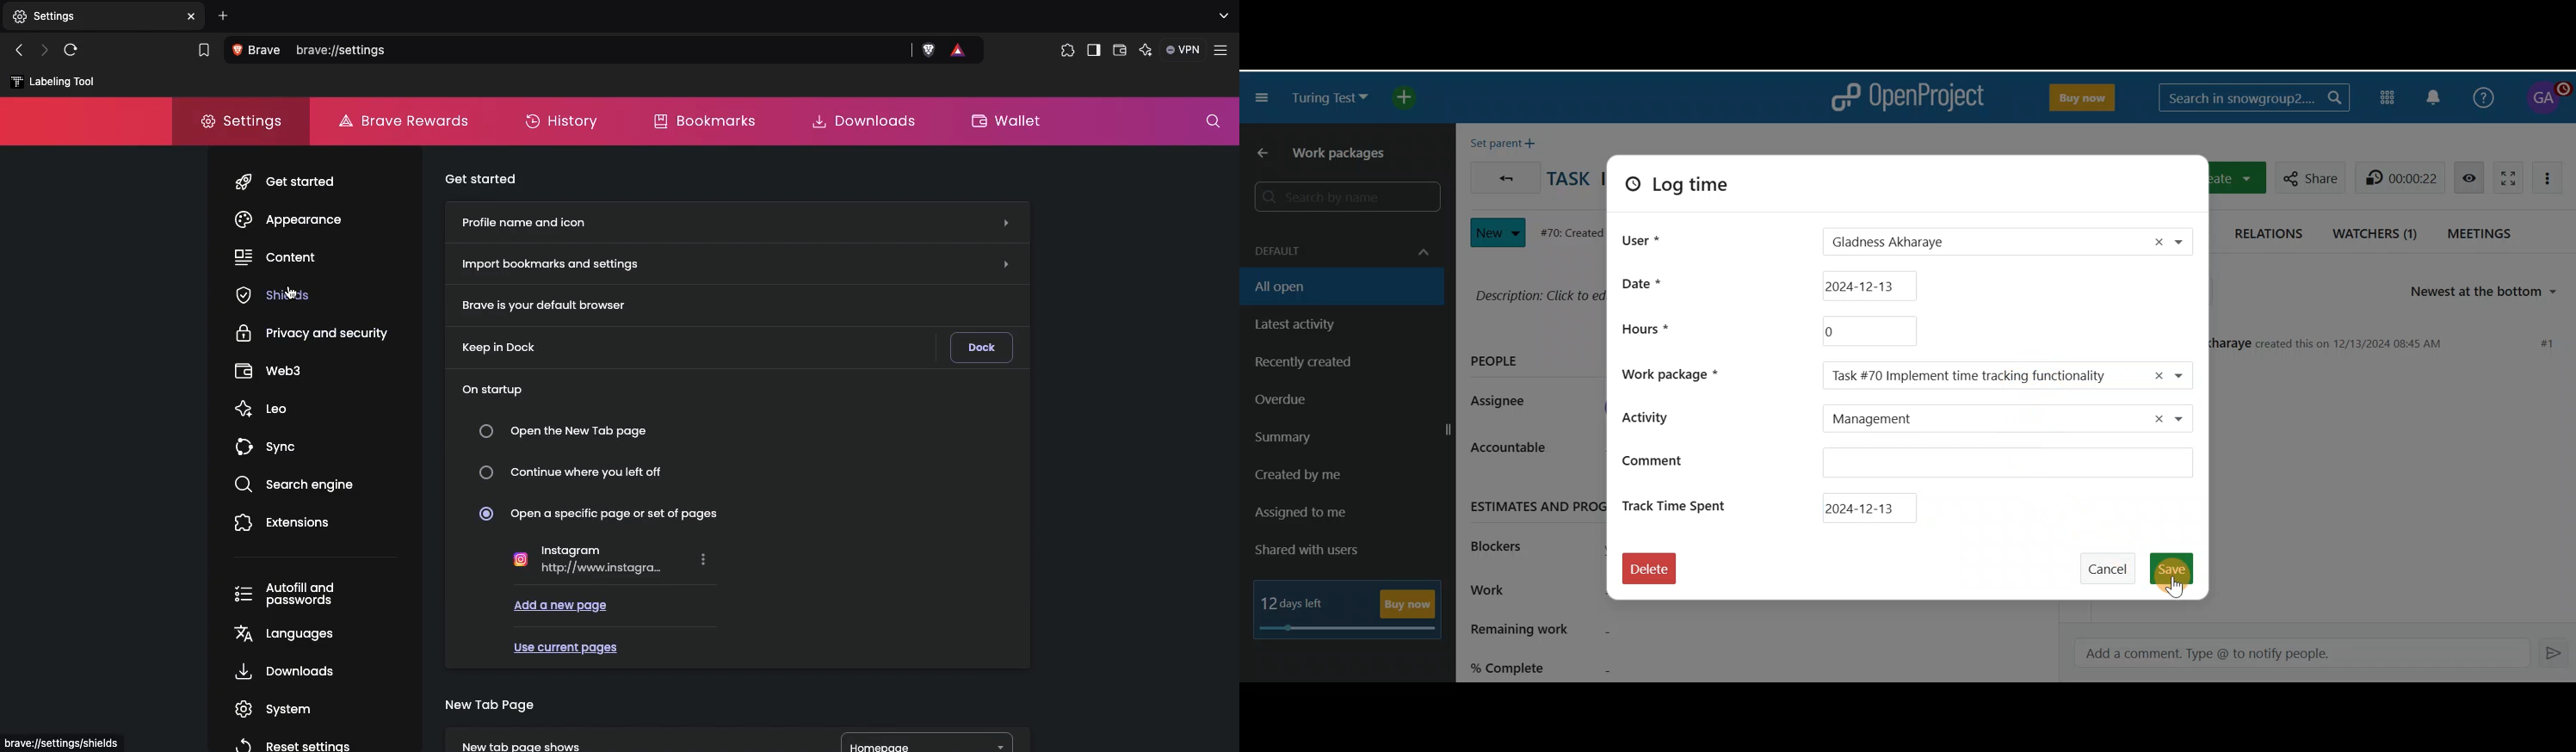 The height and width of the screenshot is (756, 2576). Describe the element at coordinates (1533, 505) in the screenshot. I see `ESTIMATES AND PROGRESS` at that location.